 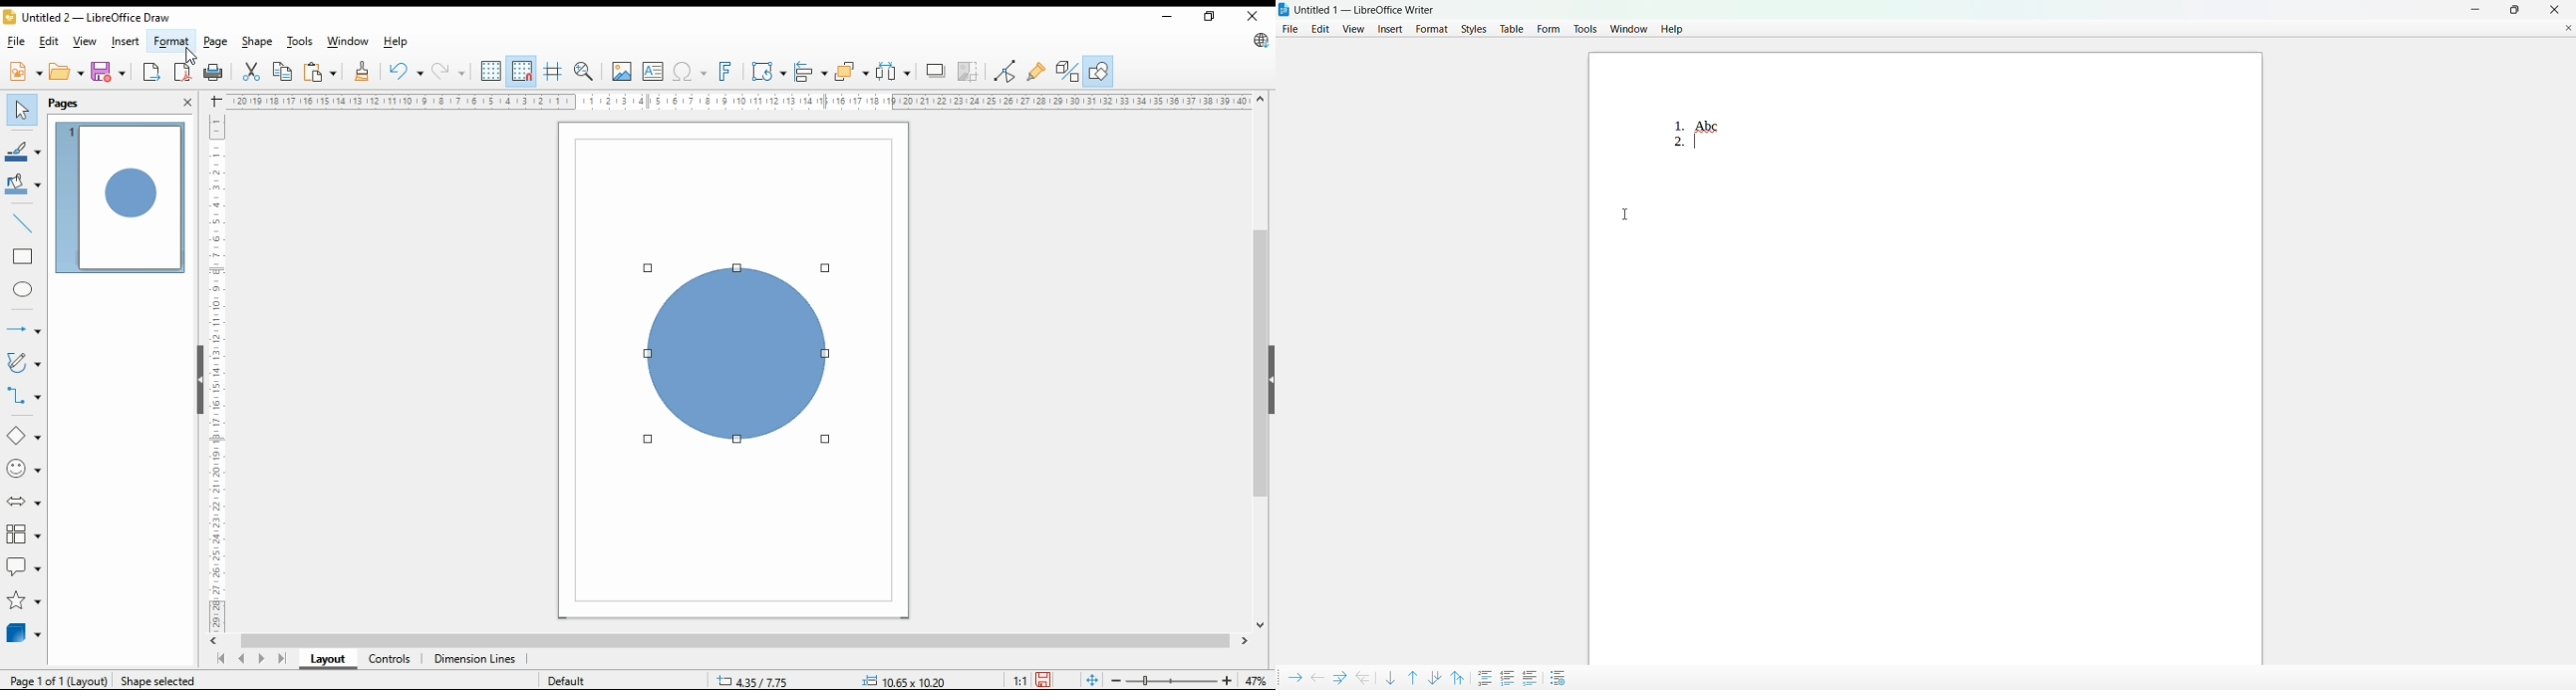 What do you see at coordinates (851, 71) in the screenshot?
I see `arrange` at bounding box center [851, 71].